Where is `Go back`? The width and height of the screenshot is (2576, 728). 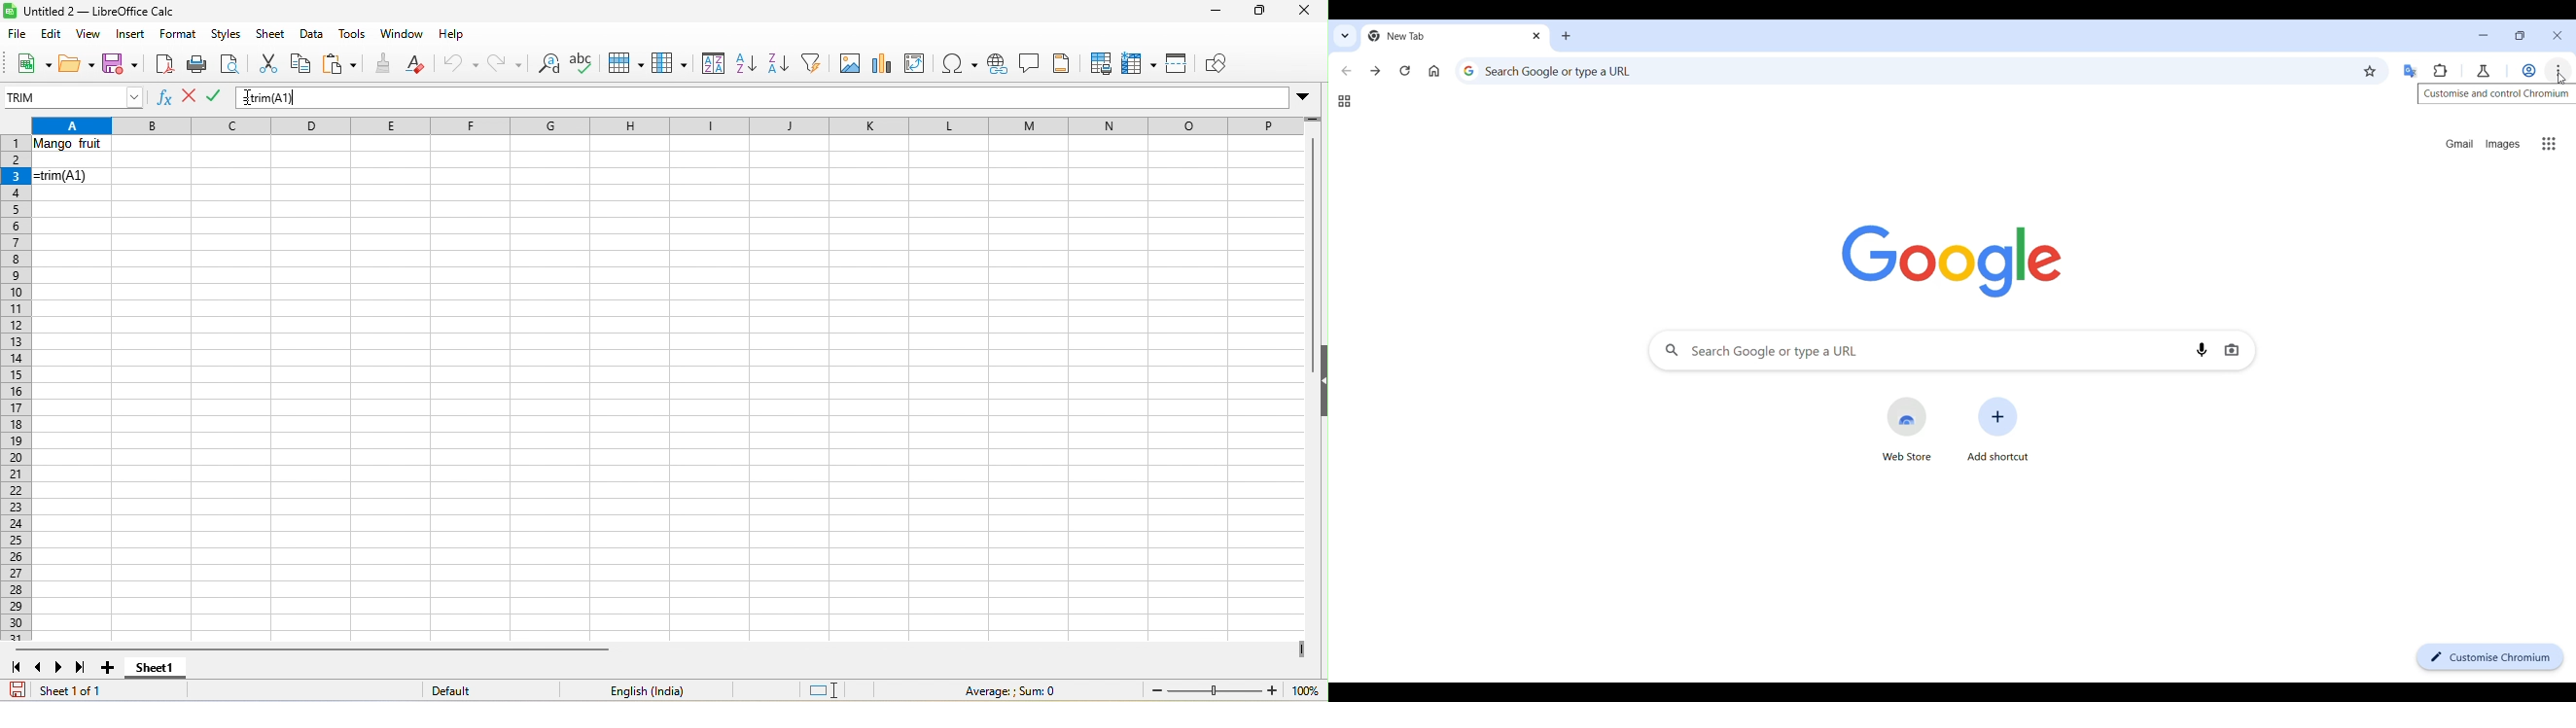
Go back is located at coordinates (1347, 71).